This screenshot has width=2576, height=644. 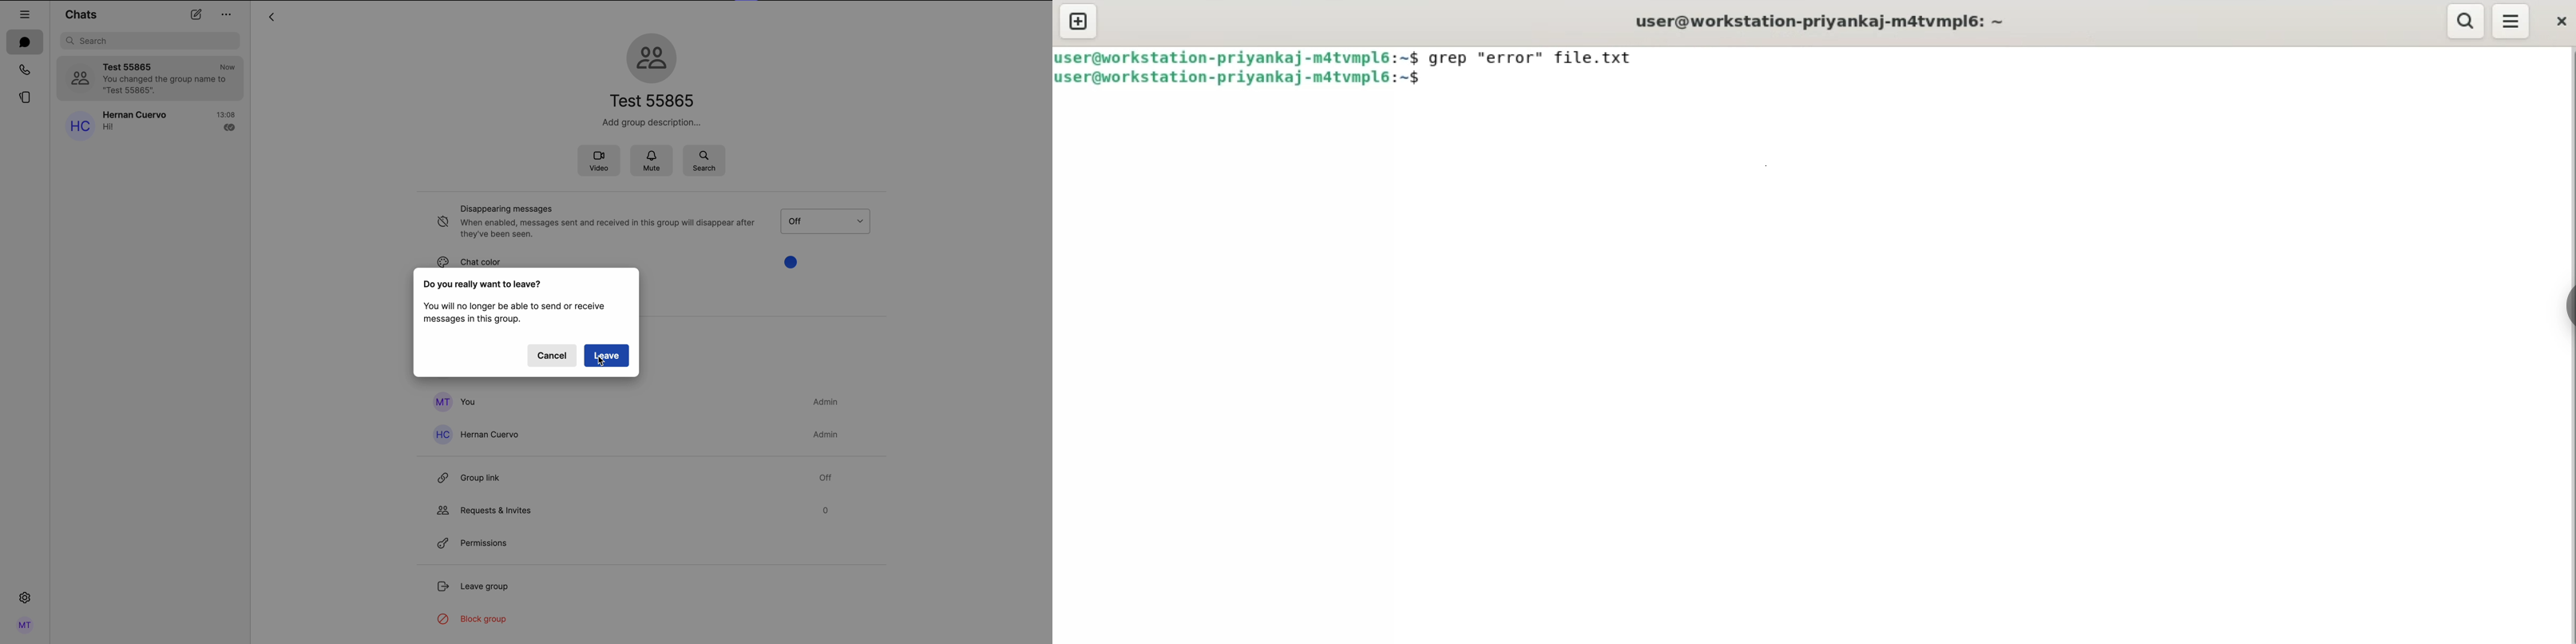 I want to click on more options, so click(x=227, y=16).